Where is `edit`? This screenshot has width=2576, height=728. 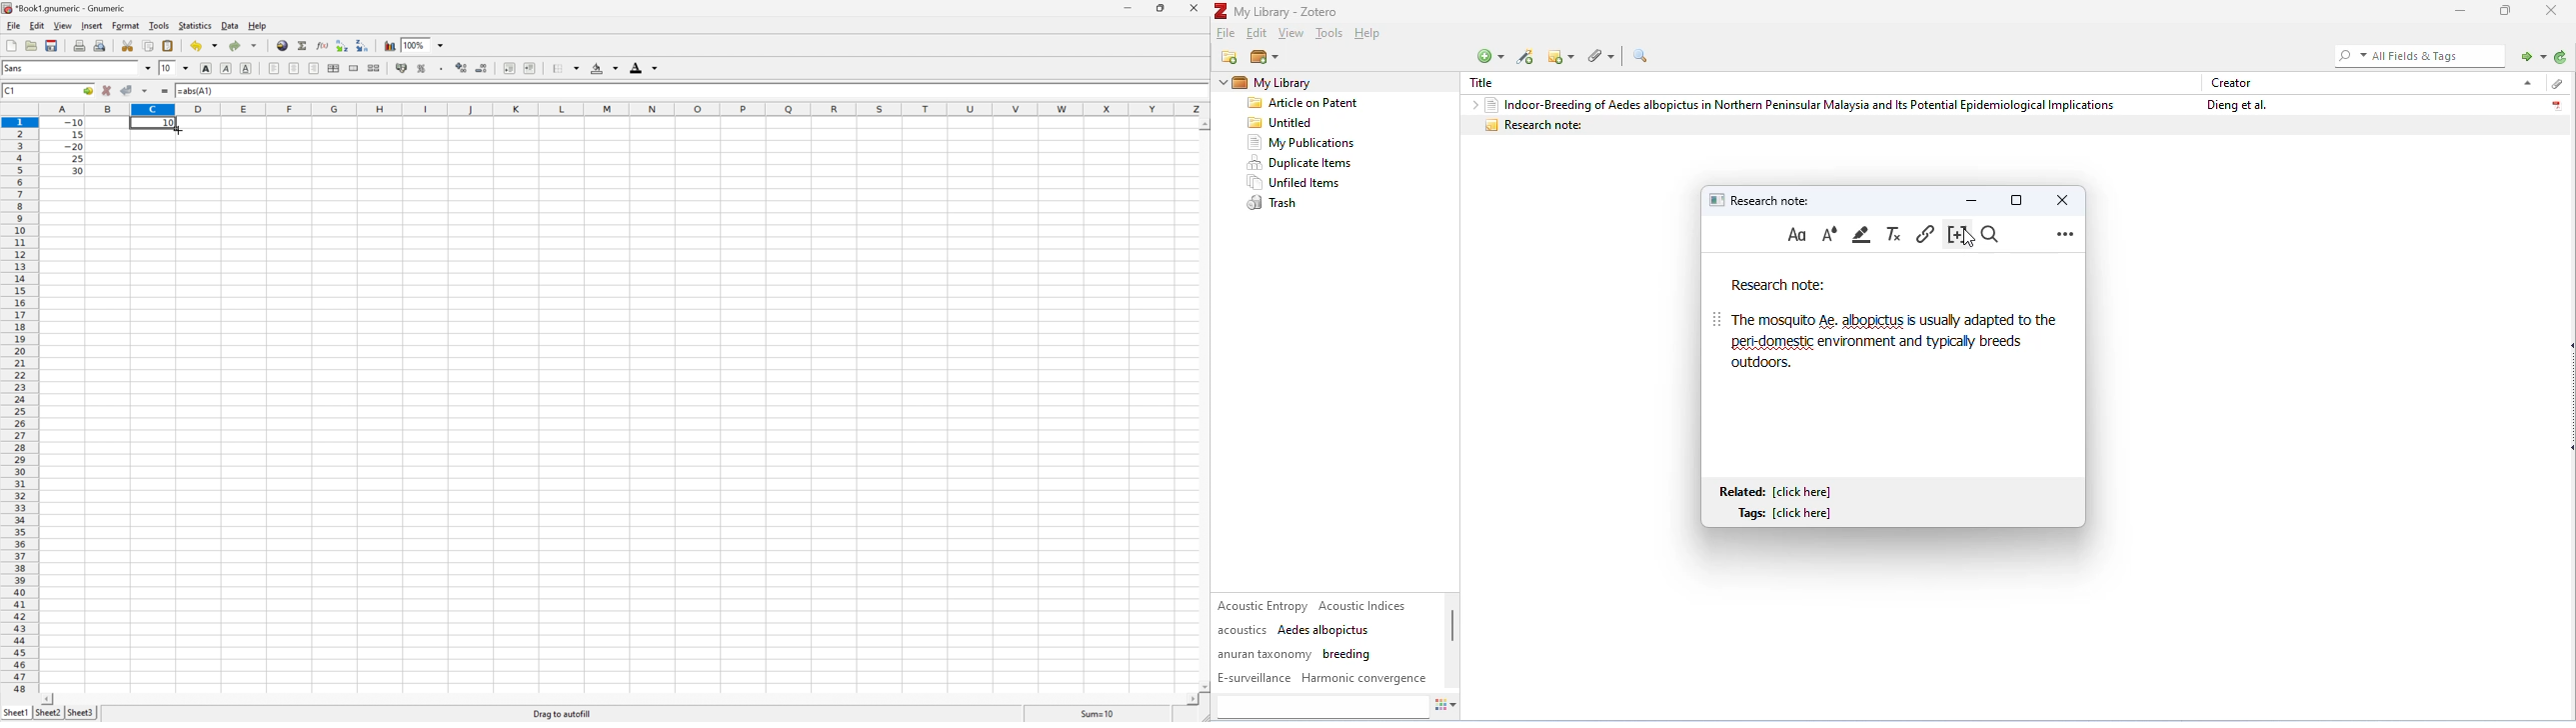
edit is located at coordinates (1259, 34).